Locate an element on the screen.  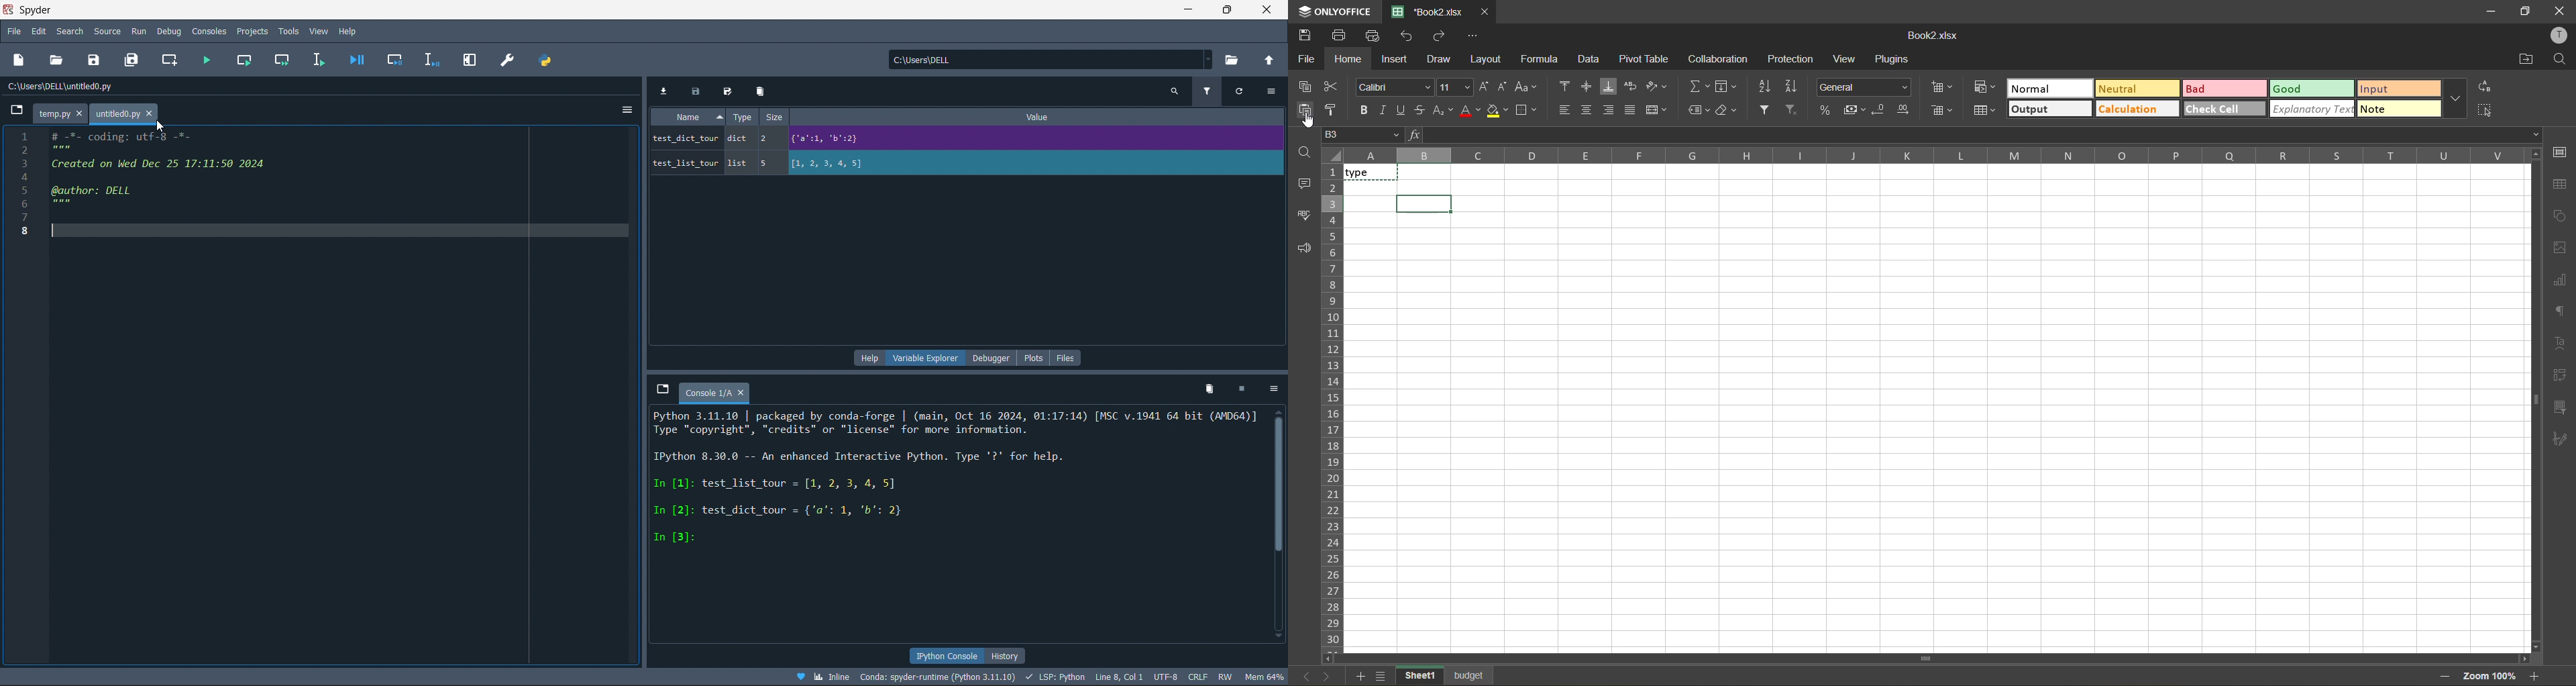
draw is located at coordinates (1438, 60).